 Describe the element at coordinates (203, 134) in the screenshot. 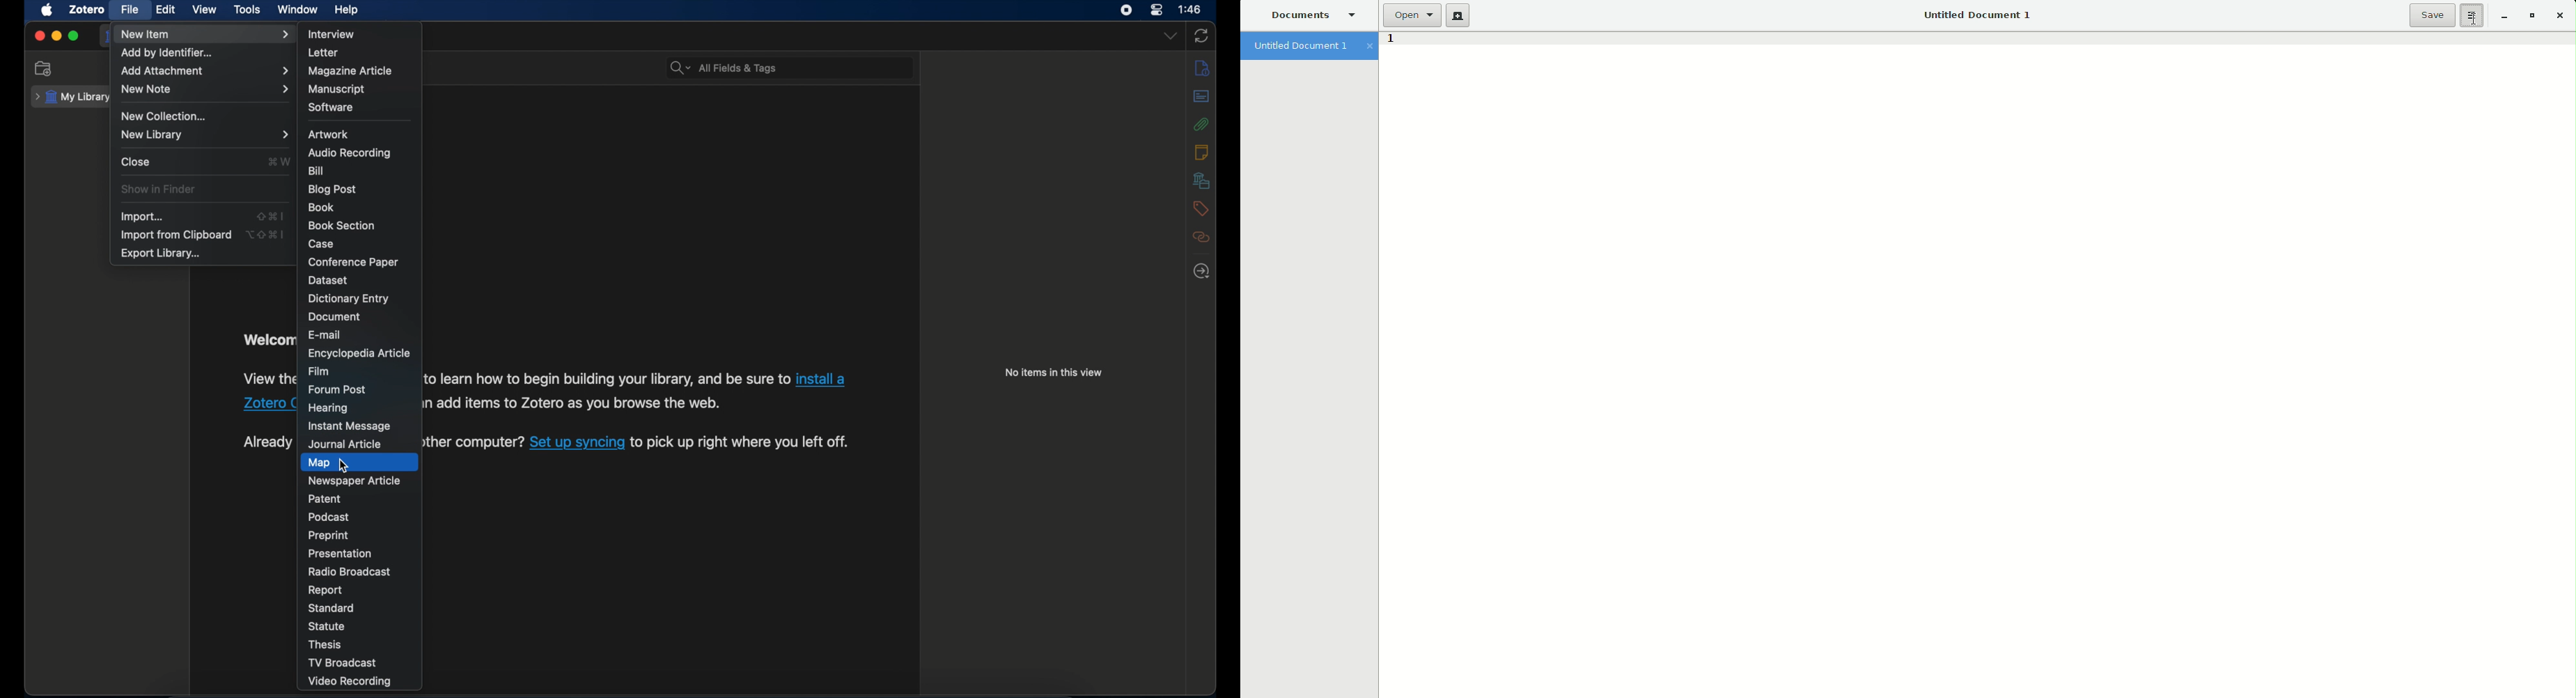

I see `new library` at that location.